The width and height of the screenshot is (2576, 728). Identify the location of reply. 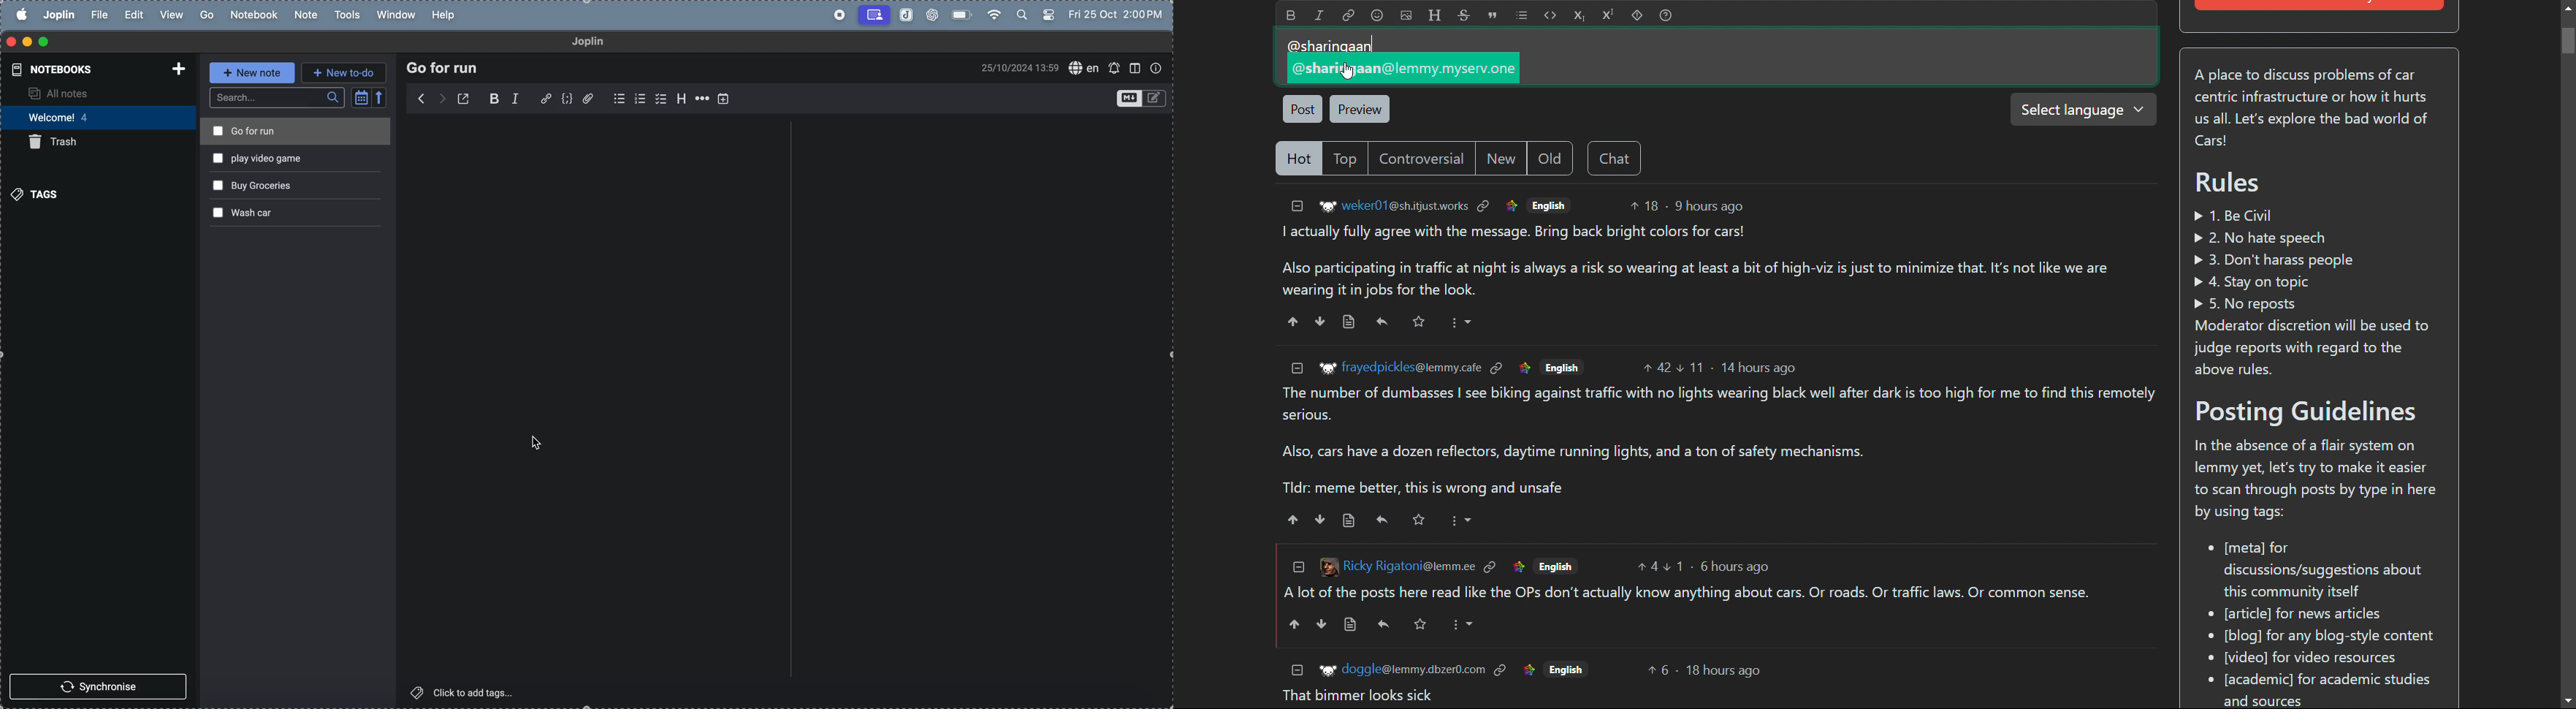
(1384, 520).